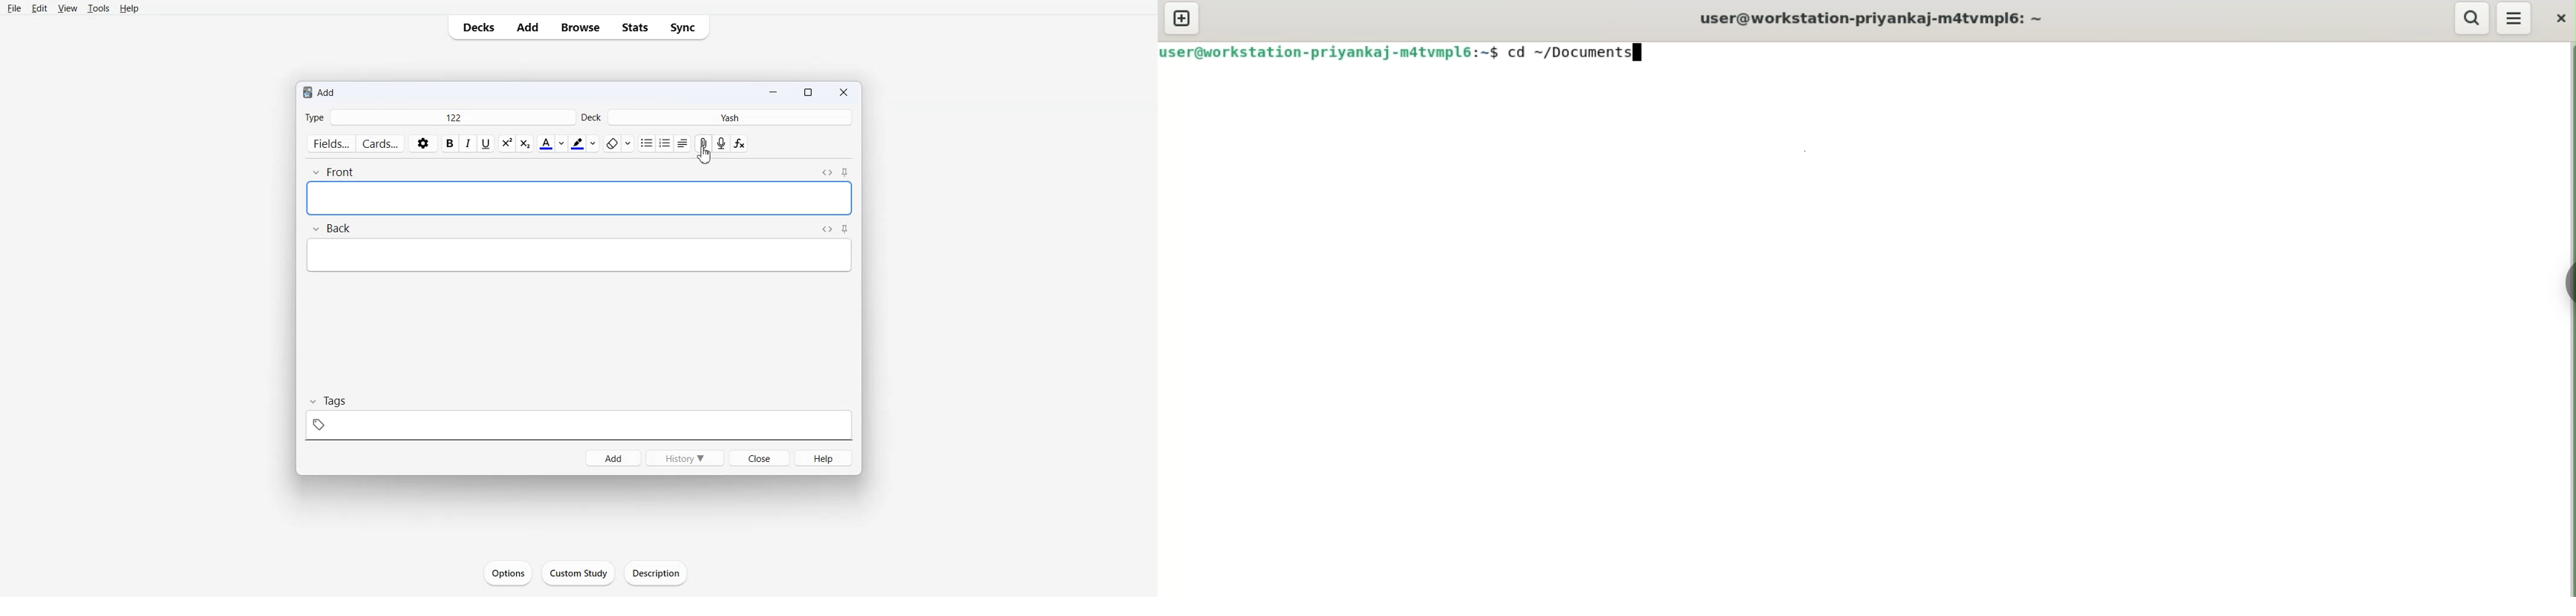 This screenshot has height=616, width=2576. Describe the element at coordinates (487, 144) in the screenshot. I see `Underline` at that location.